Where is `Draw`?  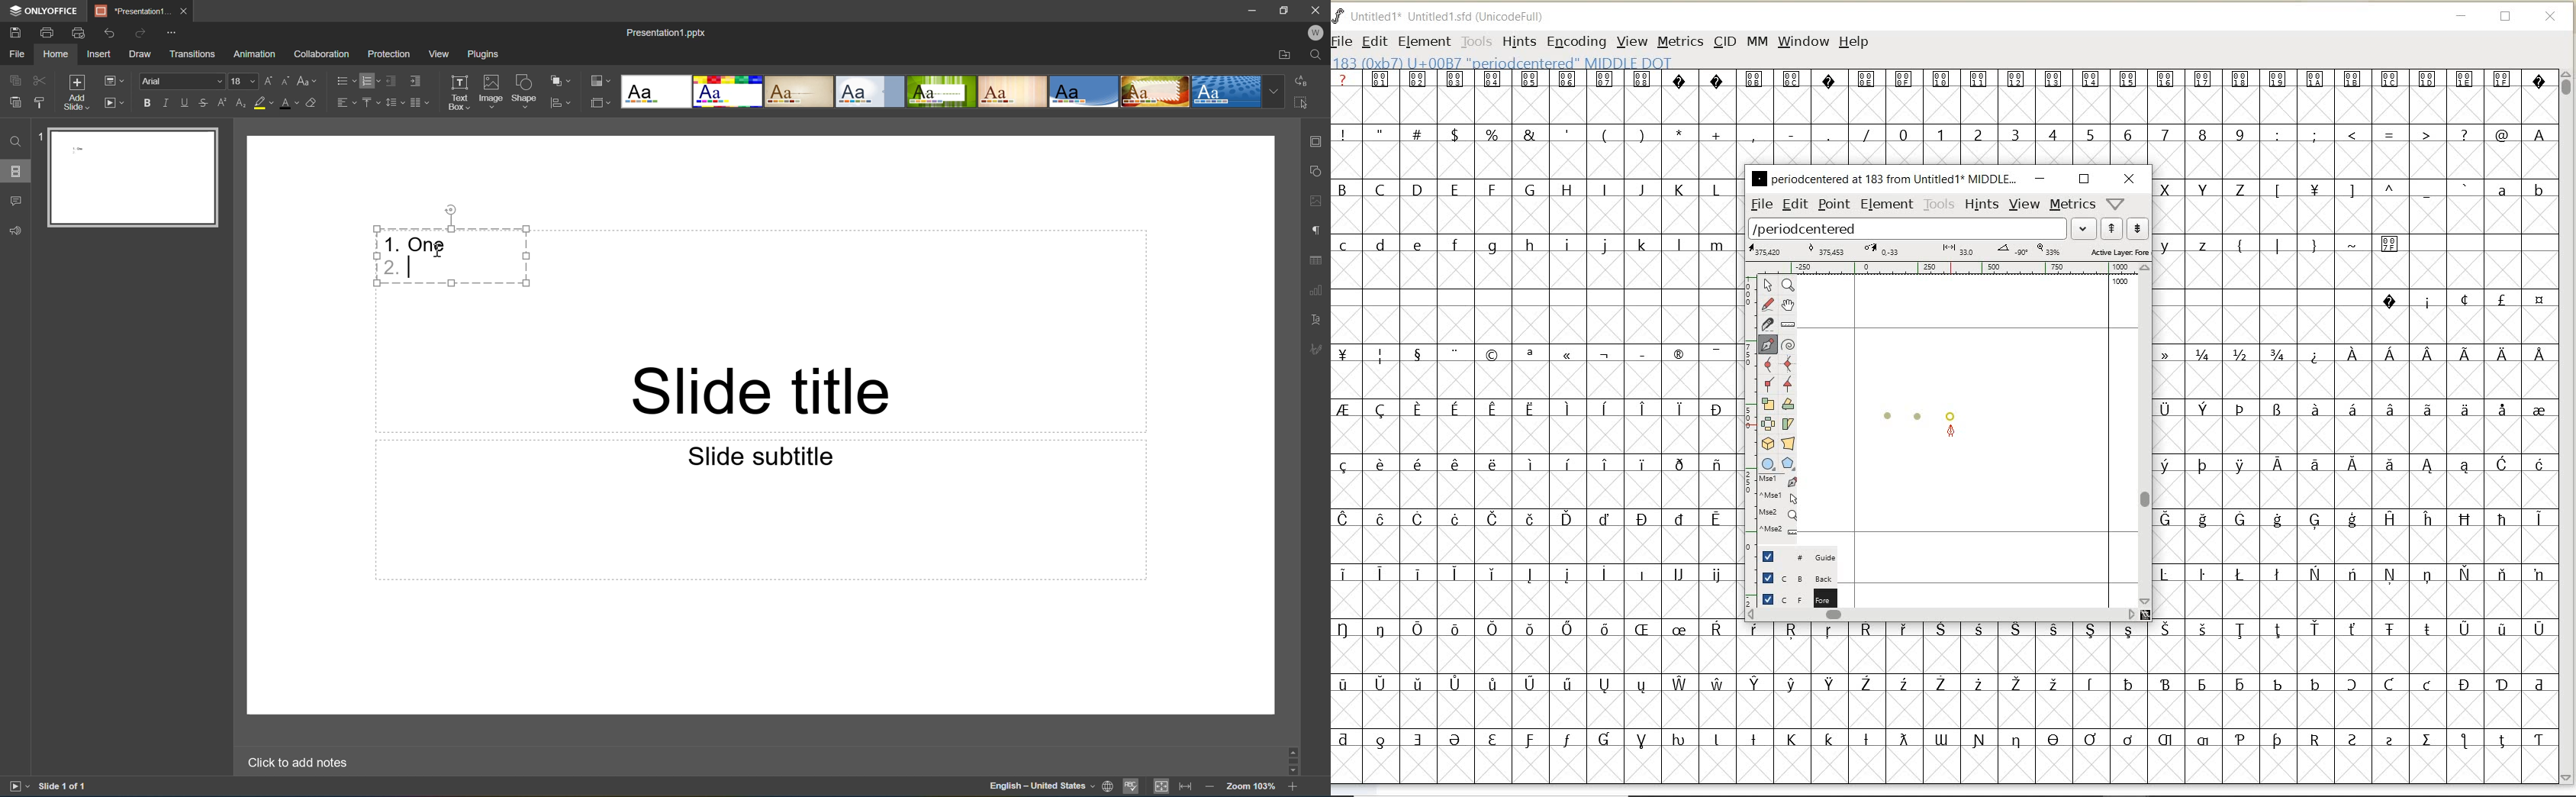 Draw is located at coordinates (141, 55).